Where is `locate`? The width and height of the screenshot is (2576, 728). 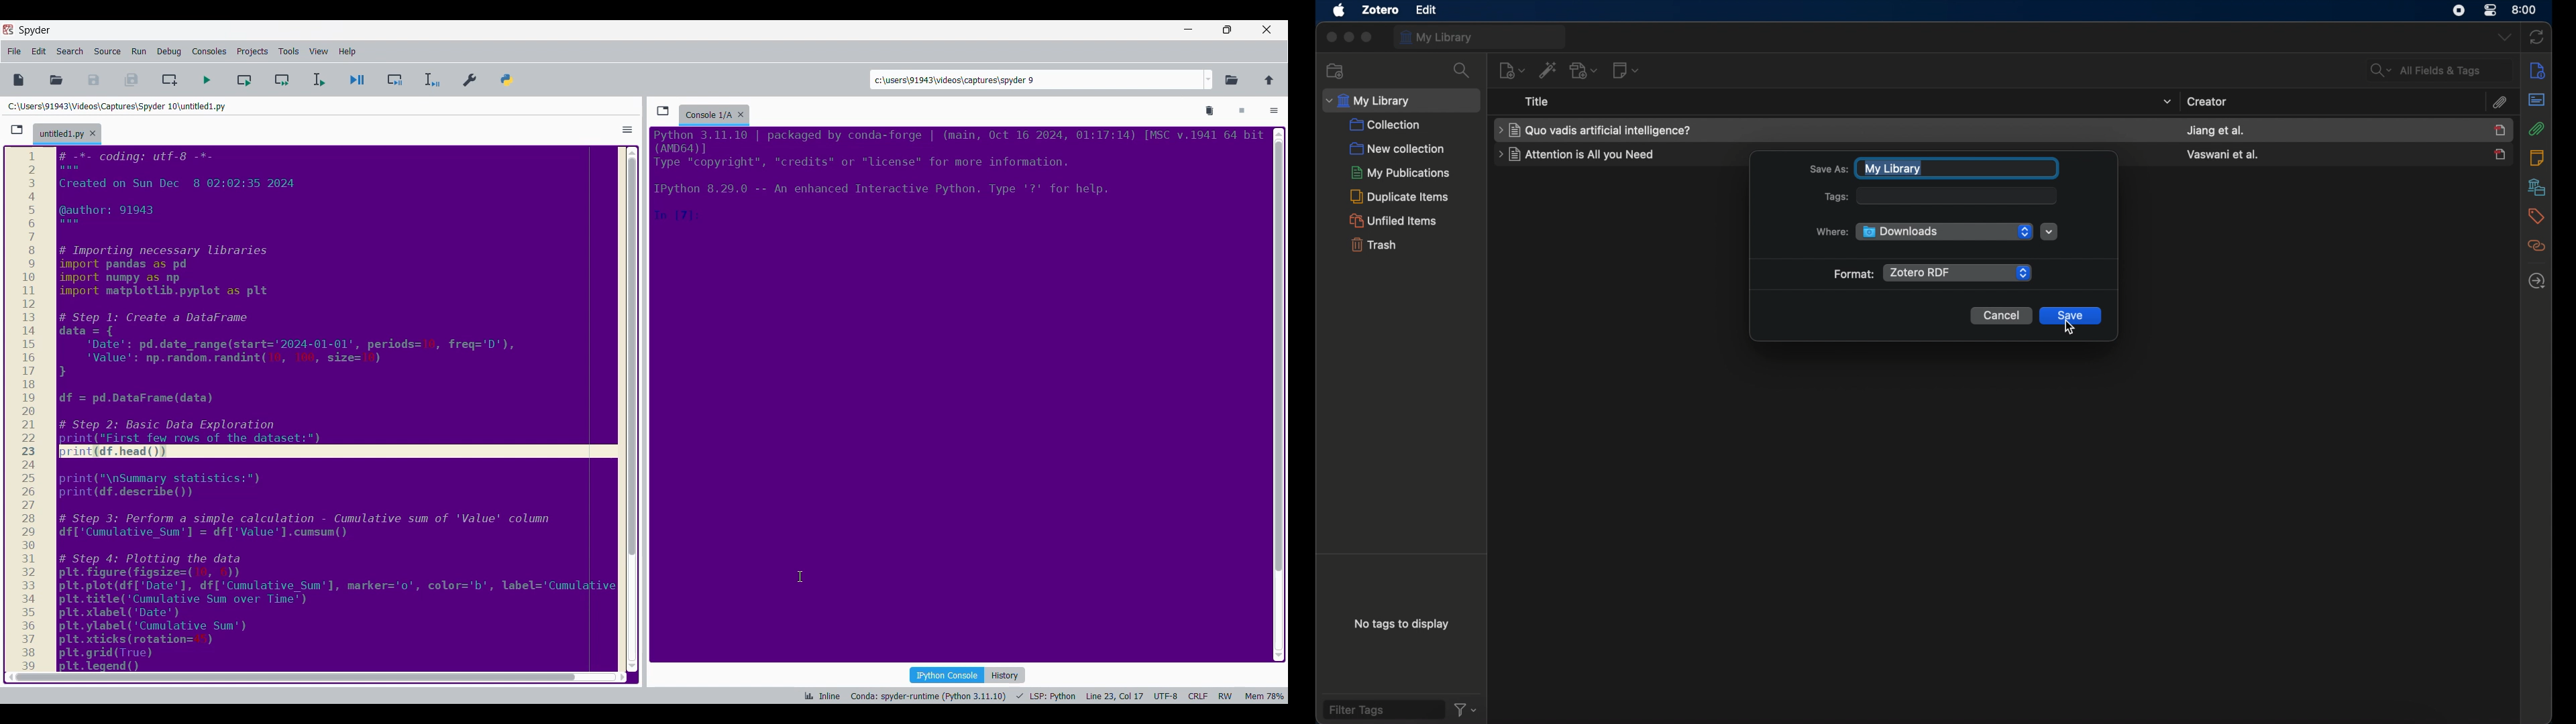 locate is located at coordinates (2536, 281).